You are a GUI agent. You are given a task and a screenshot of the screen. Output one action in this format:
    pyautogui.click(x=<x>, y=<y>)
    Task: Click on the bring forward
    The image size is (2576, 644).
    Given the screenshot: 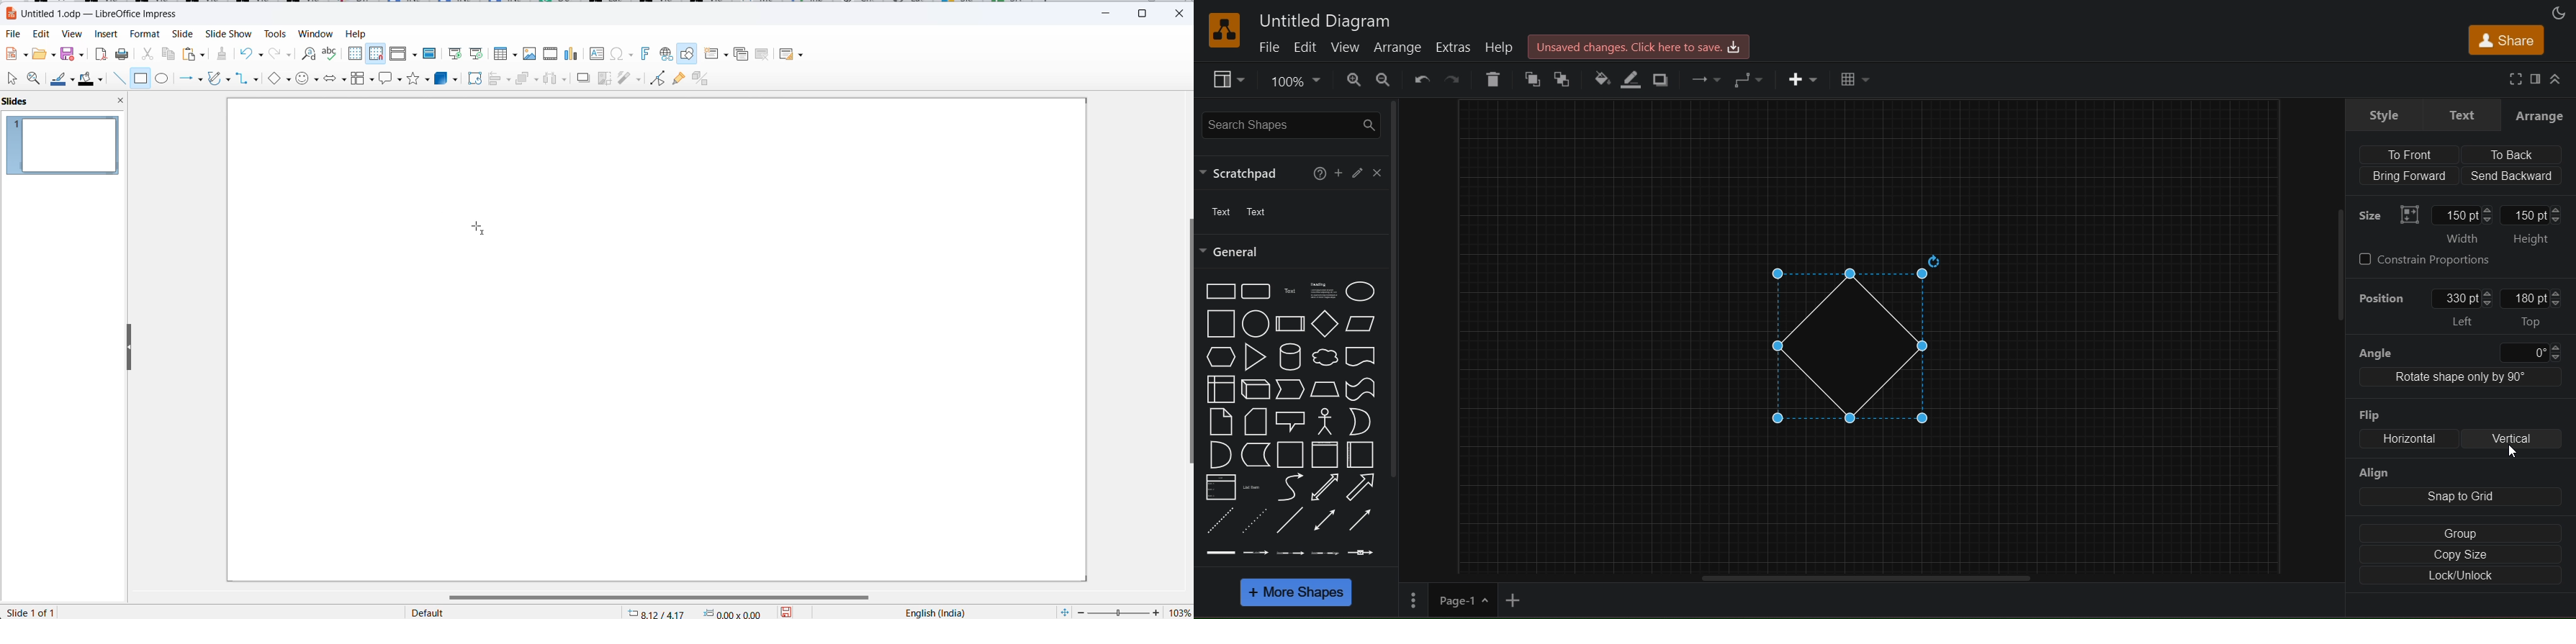 What is the action you would take?
    pyautogui.click(x=2410, y=173)
    